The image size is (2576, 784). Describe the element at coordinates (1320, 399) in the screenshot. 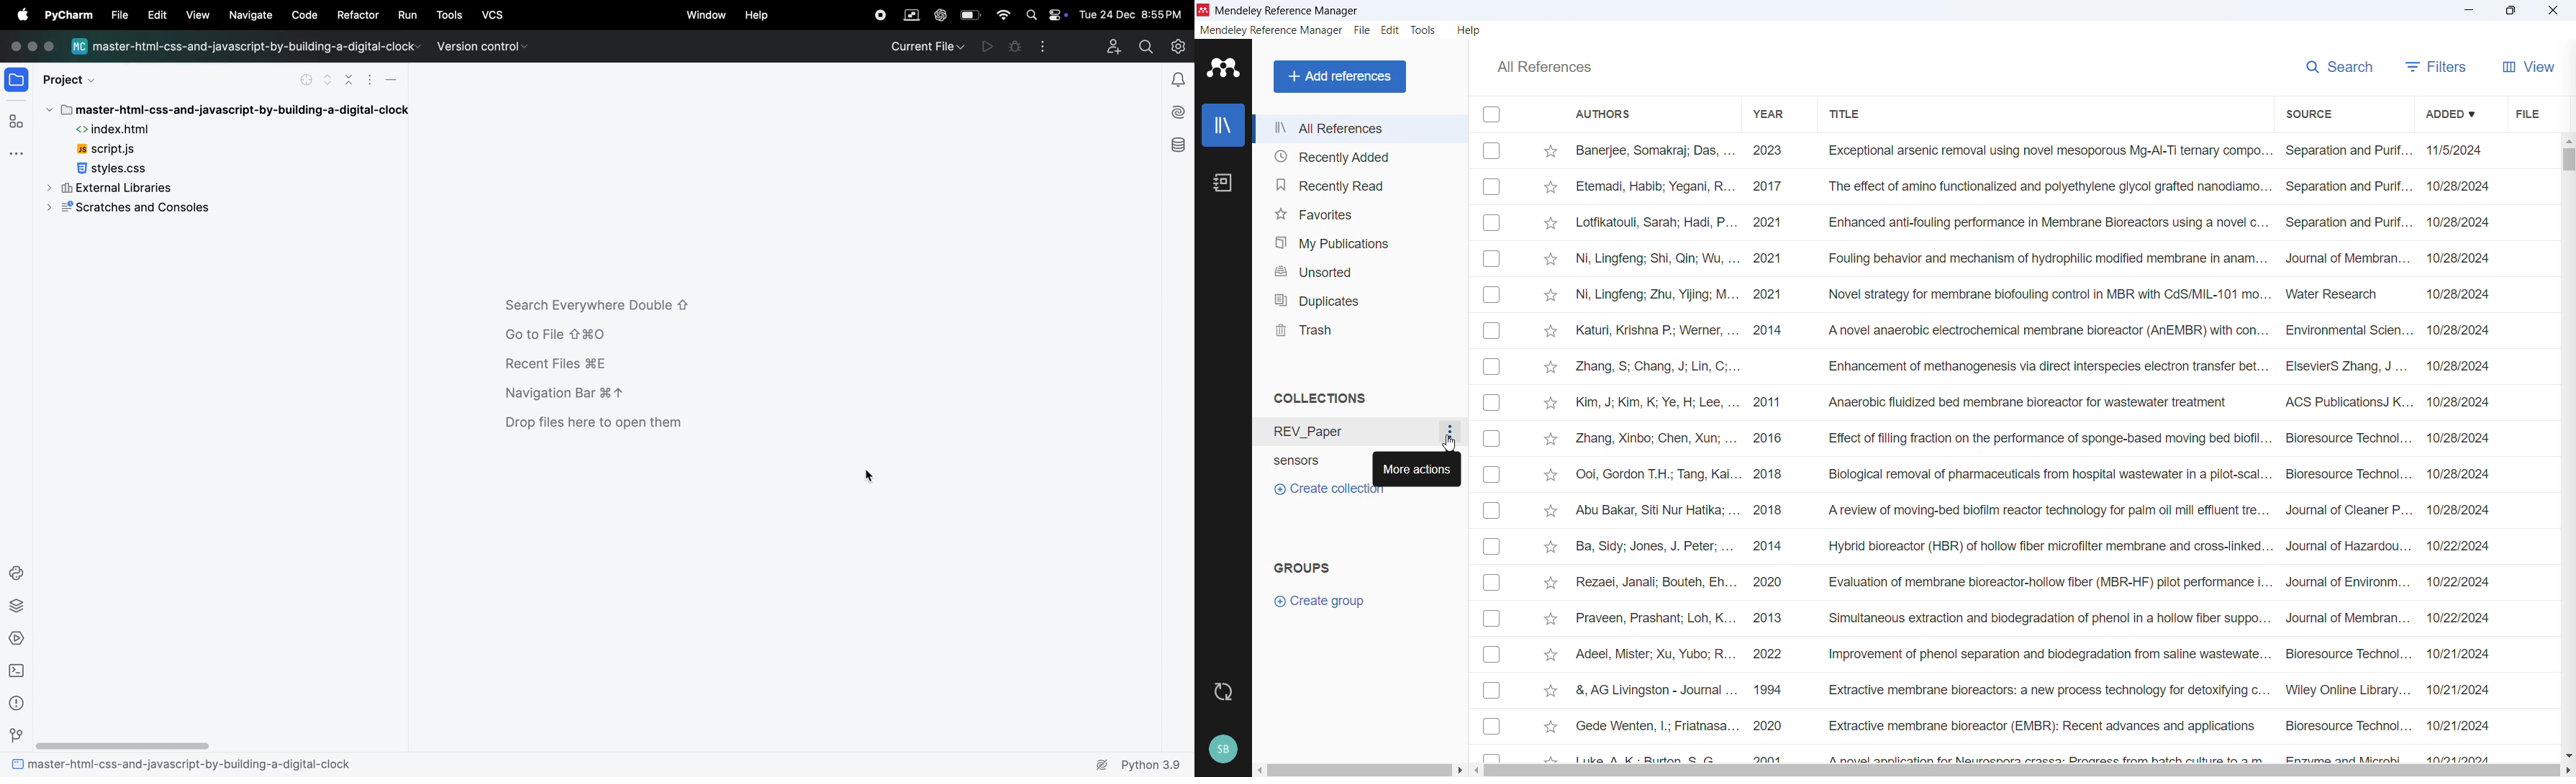

I see `Collections ` at that location.